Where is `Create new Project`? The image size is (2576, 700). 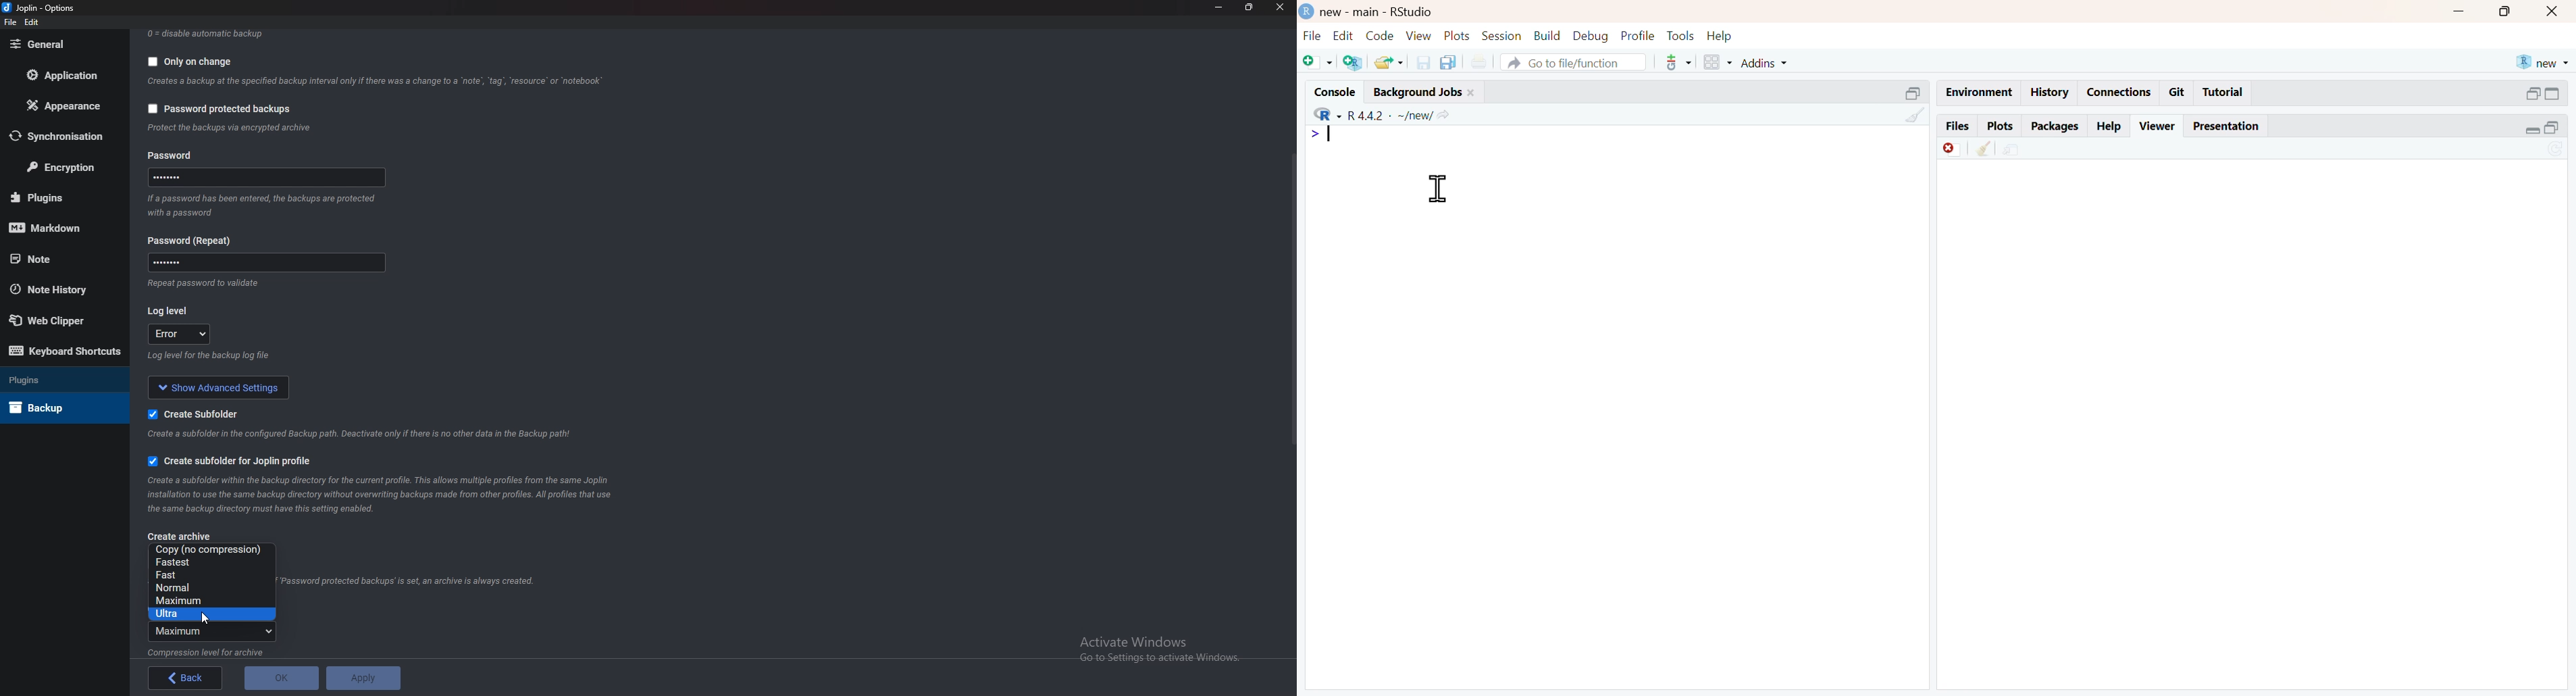
Create new Project is located at coordinates (1352, 63).